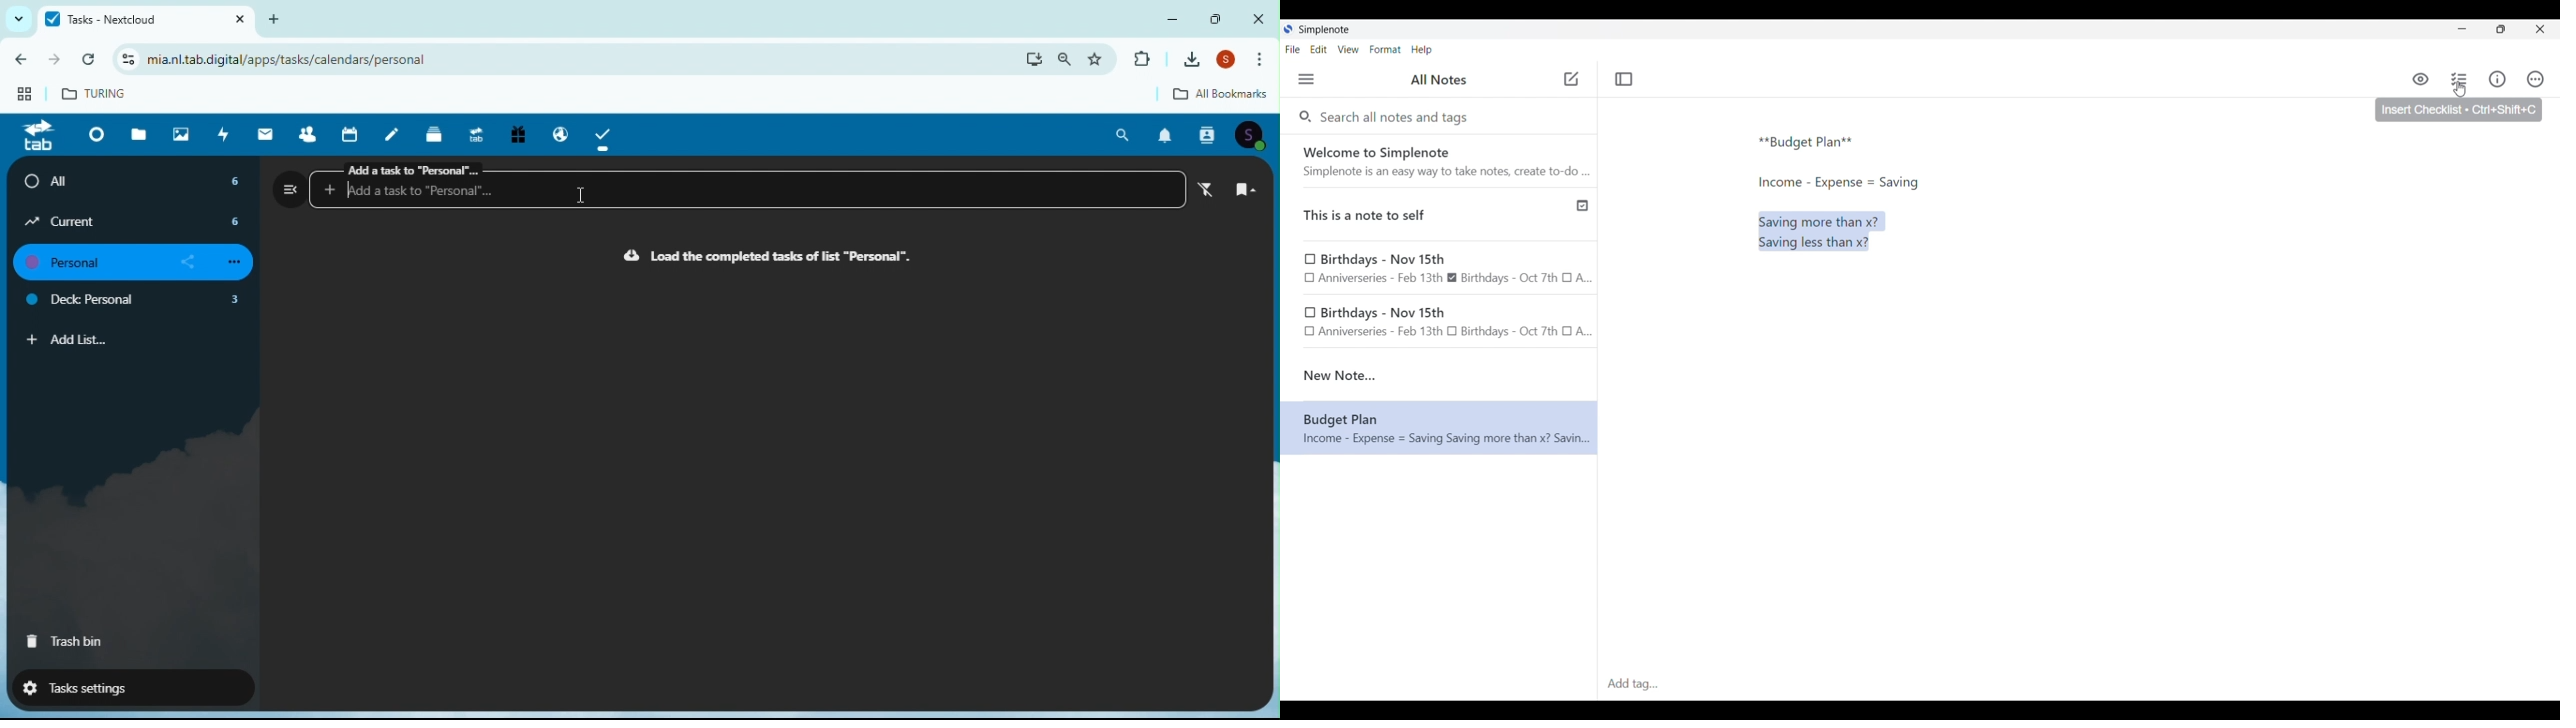 This screenshot has width=2576, height=728. Describe the element at coordinates (93, 60) in the screenshot. I see `reload` at that location.